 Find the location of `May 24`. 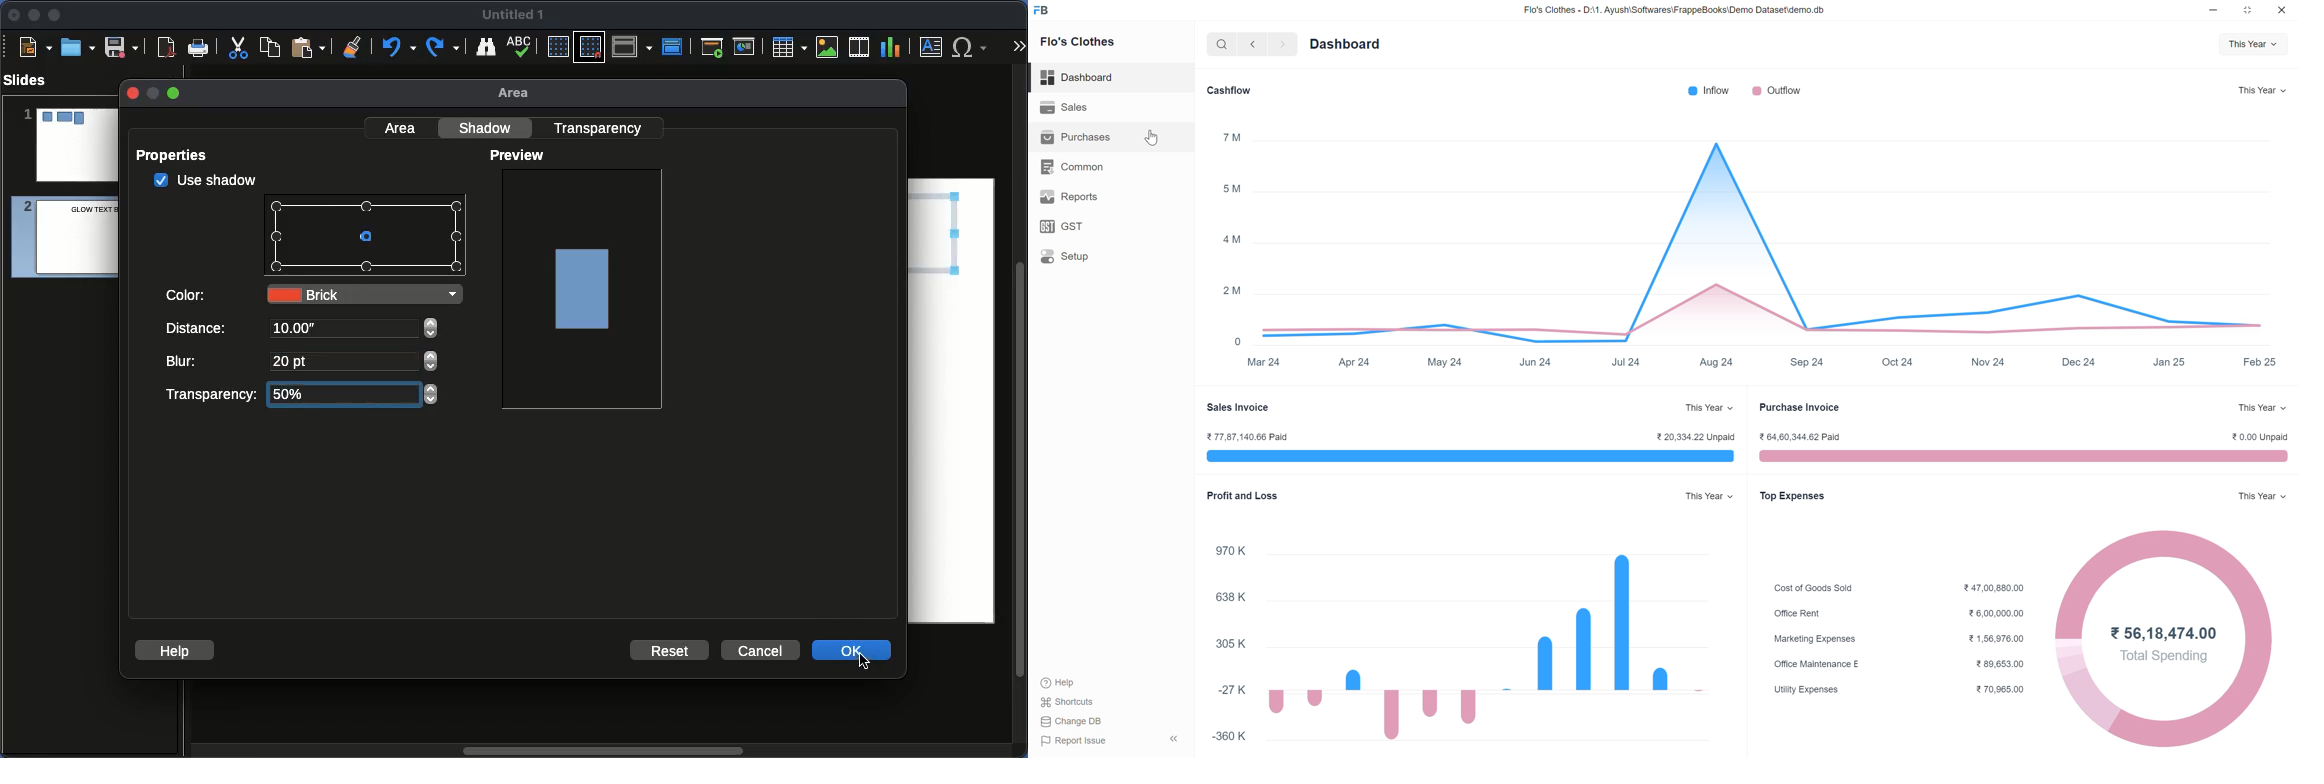

May 24 is located at coordinates (1445, 362).